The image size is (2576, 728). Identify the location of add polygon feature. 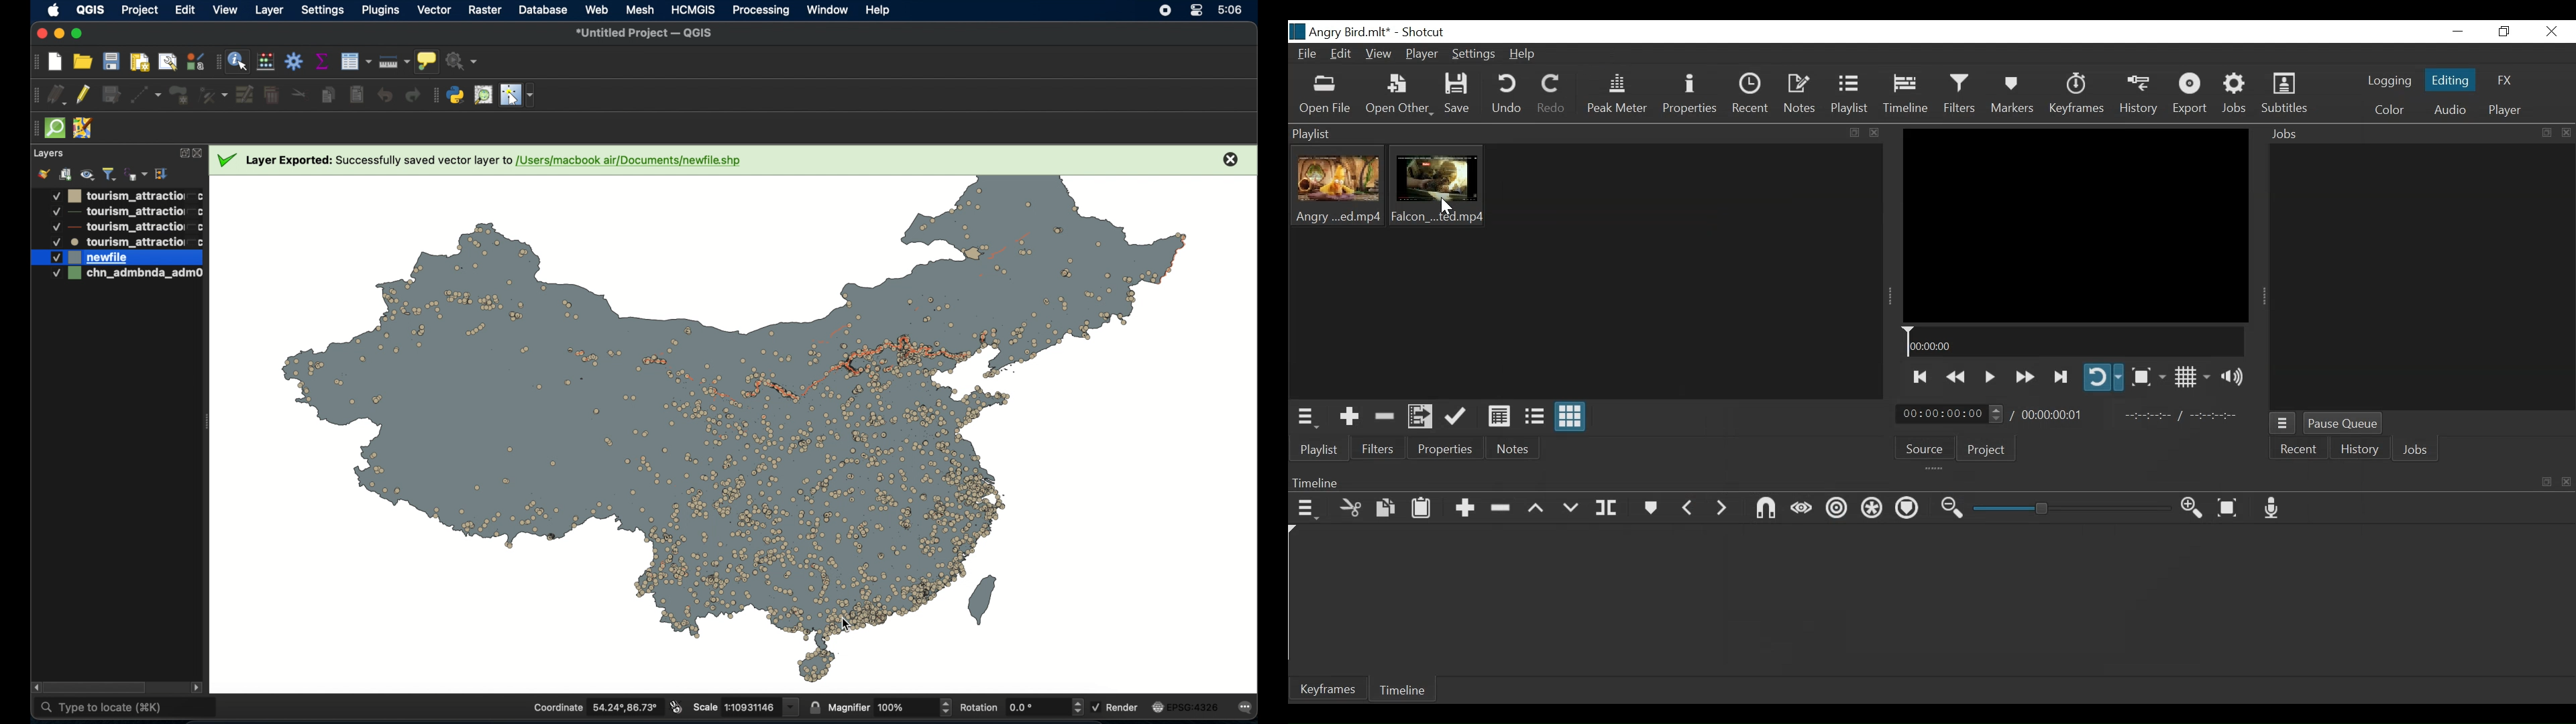
(181, 95).